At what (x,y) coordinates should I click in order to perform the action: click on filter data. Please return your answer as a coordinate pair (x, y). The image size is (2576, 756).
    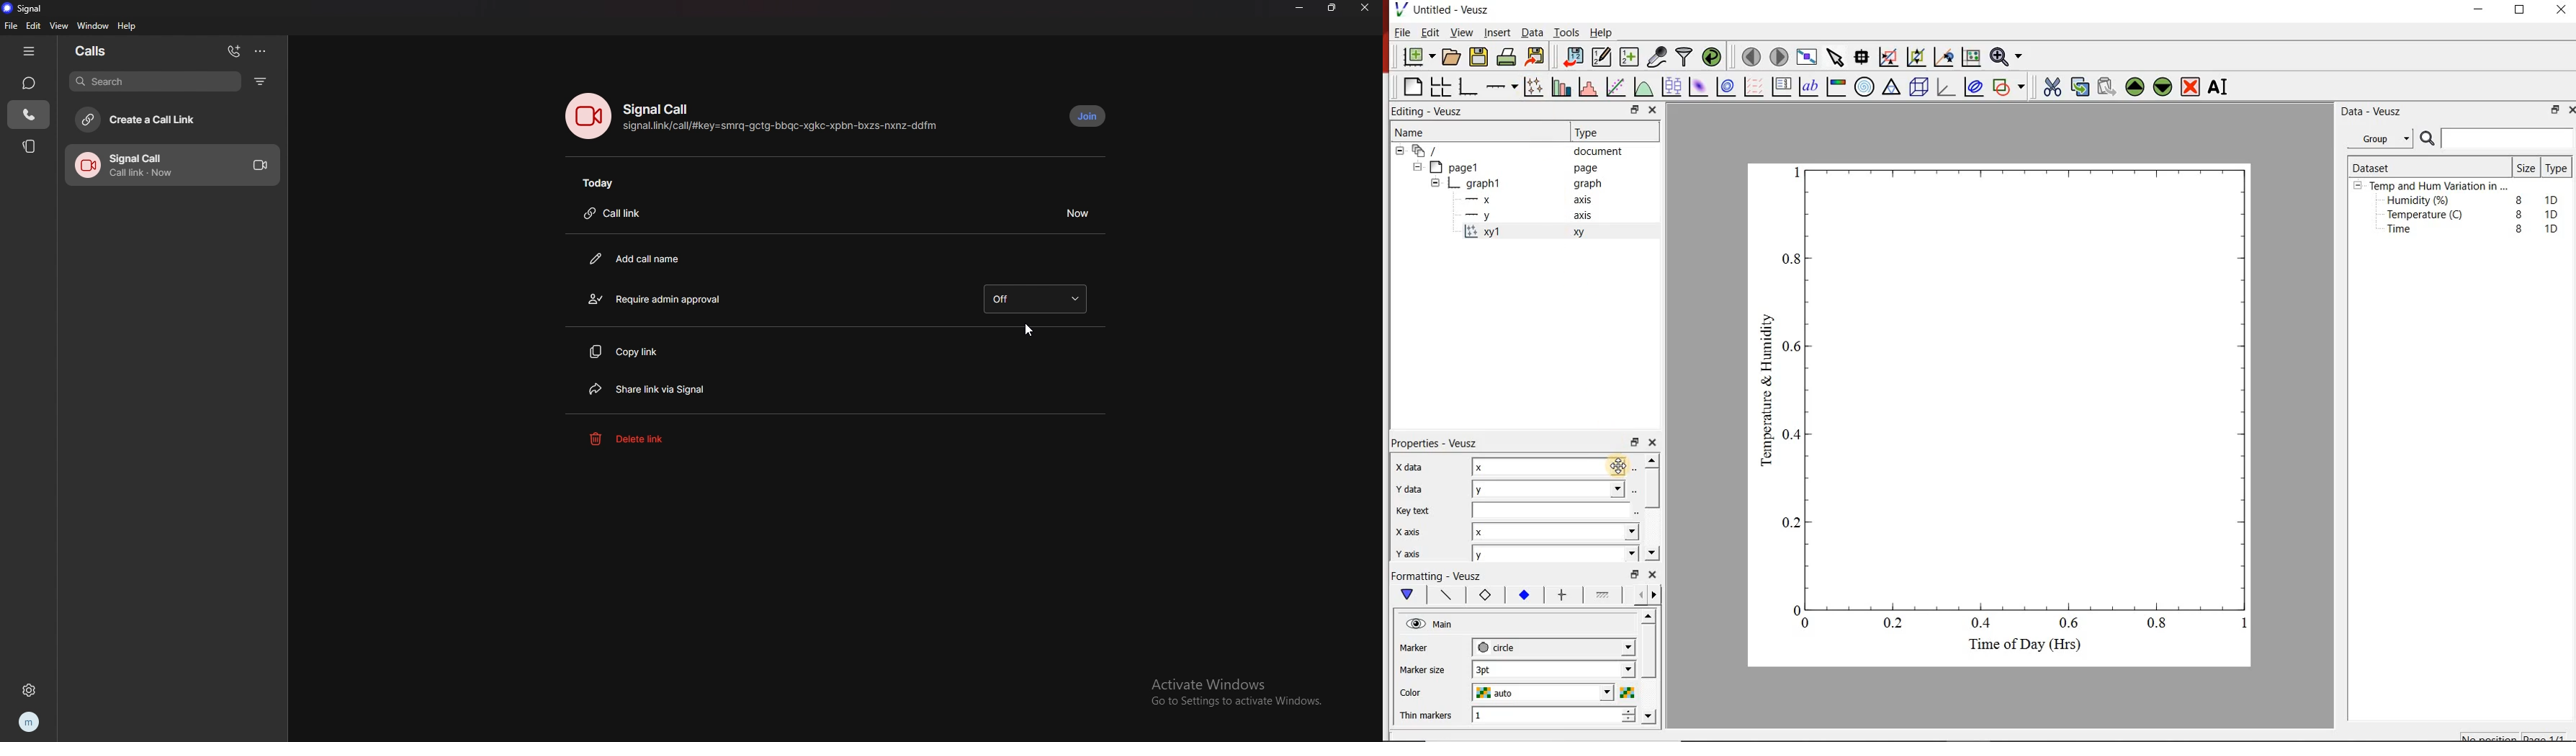
    Looking at the image, I should click on (1685, 58).